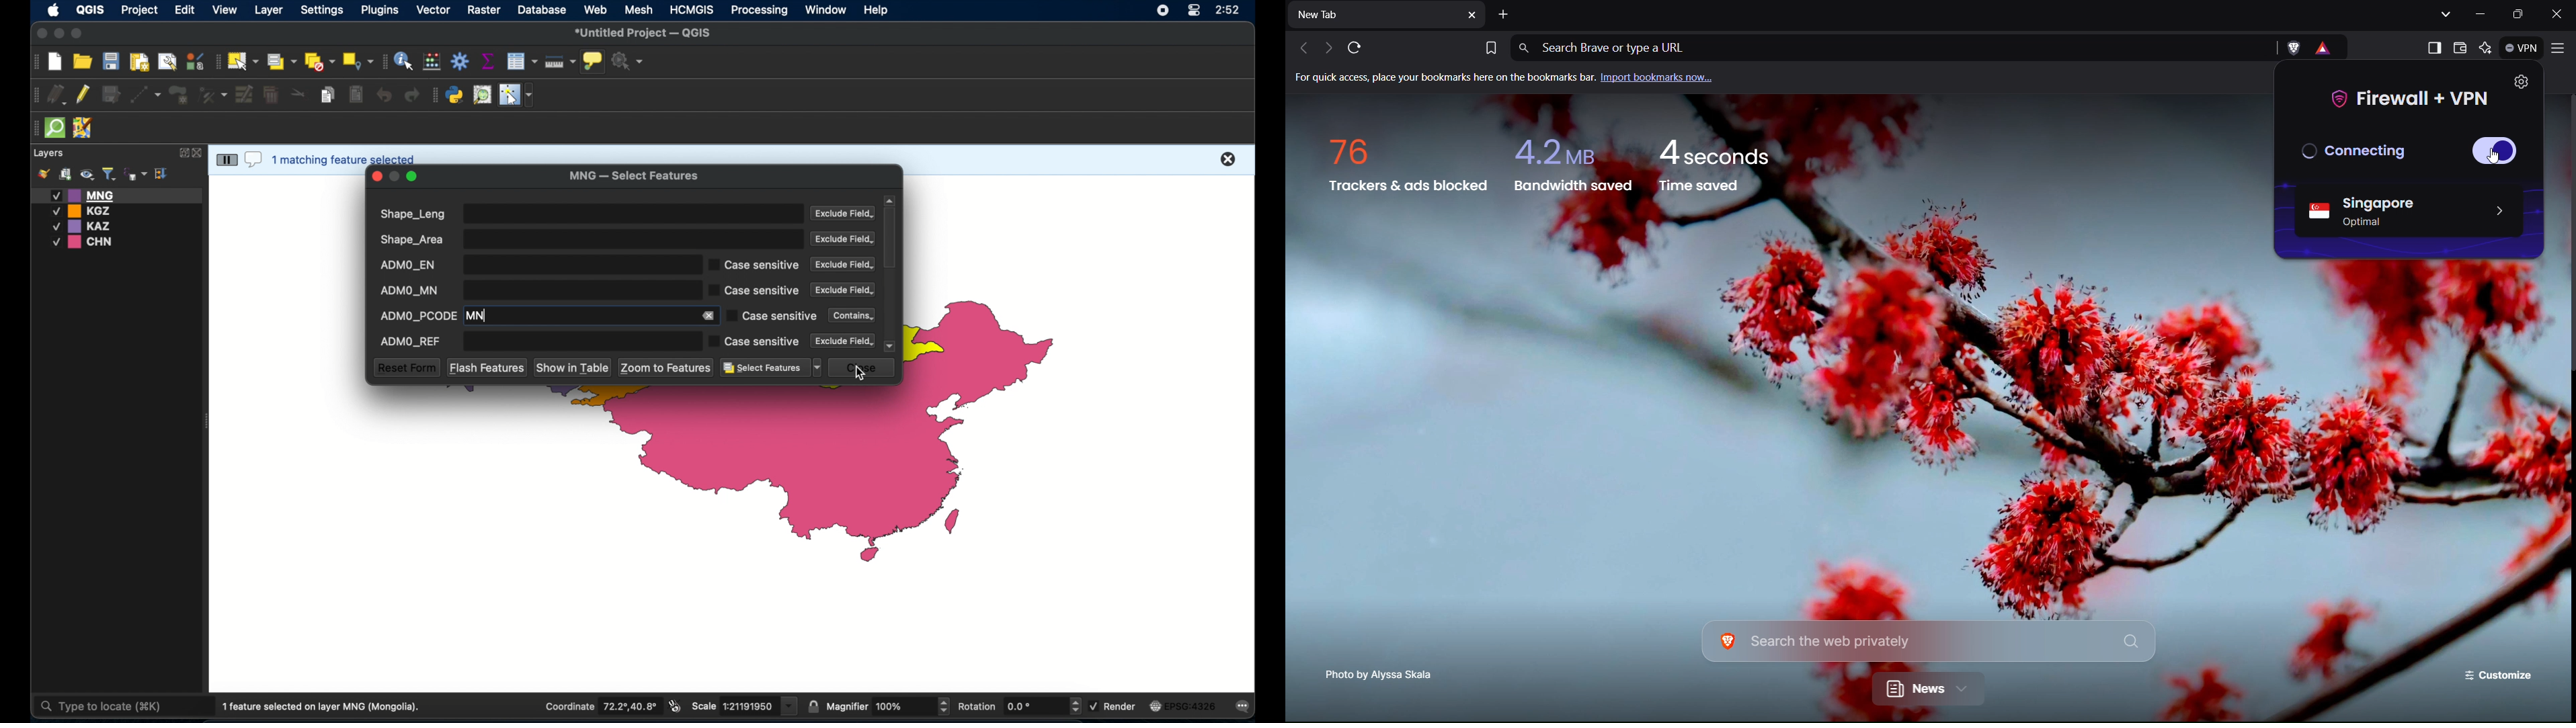 This screenshot has width=2576, height=728. What do you see at coordinates (2494, 158) in the screenshot?
I see `` at bounding box center [2494, 158].